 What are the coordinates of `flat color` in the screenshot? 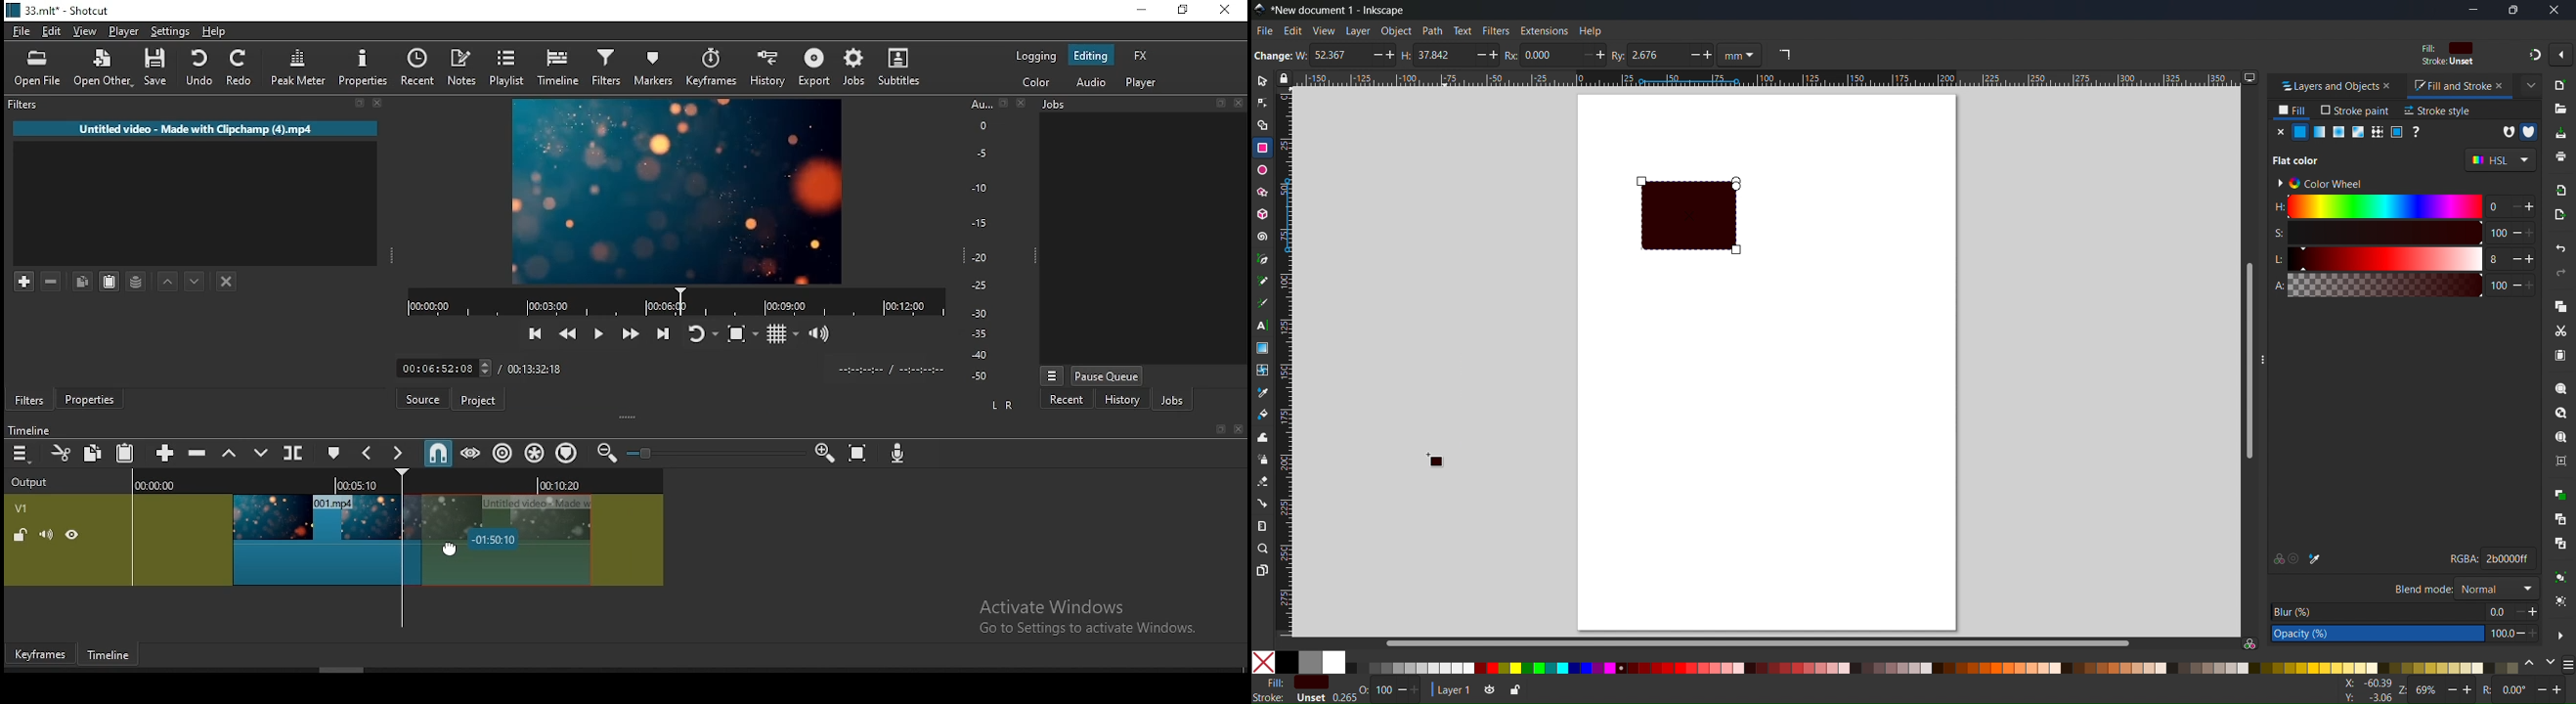 It's located at (2302, 159).